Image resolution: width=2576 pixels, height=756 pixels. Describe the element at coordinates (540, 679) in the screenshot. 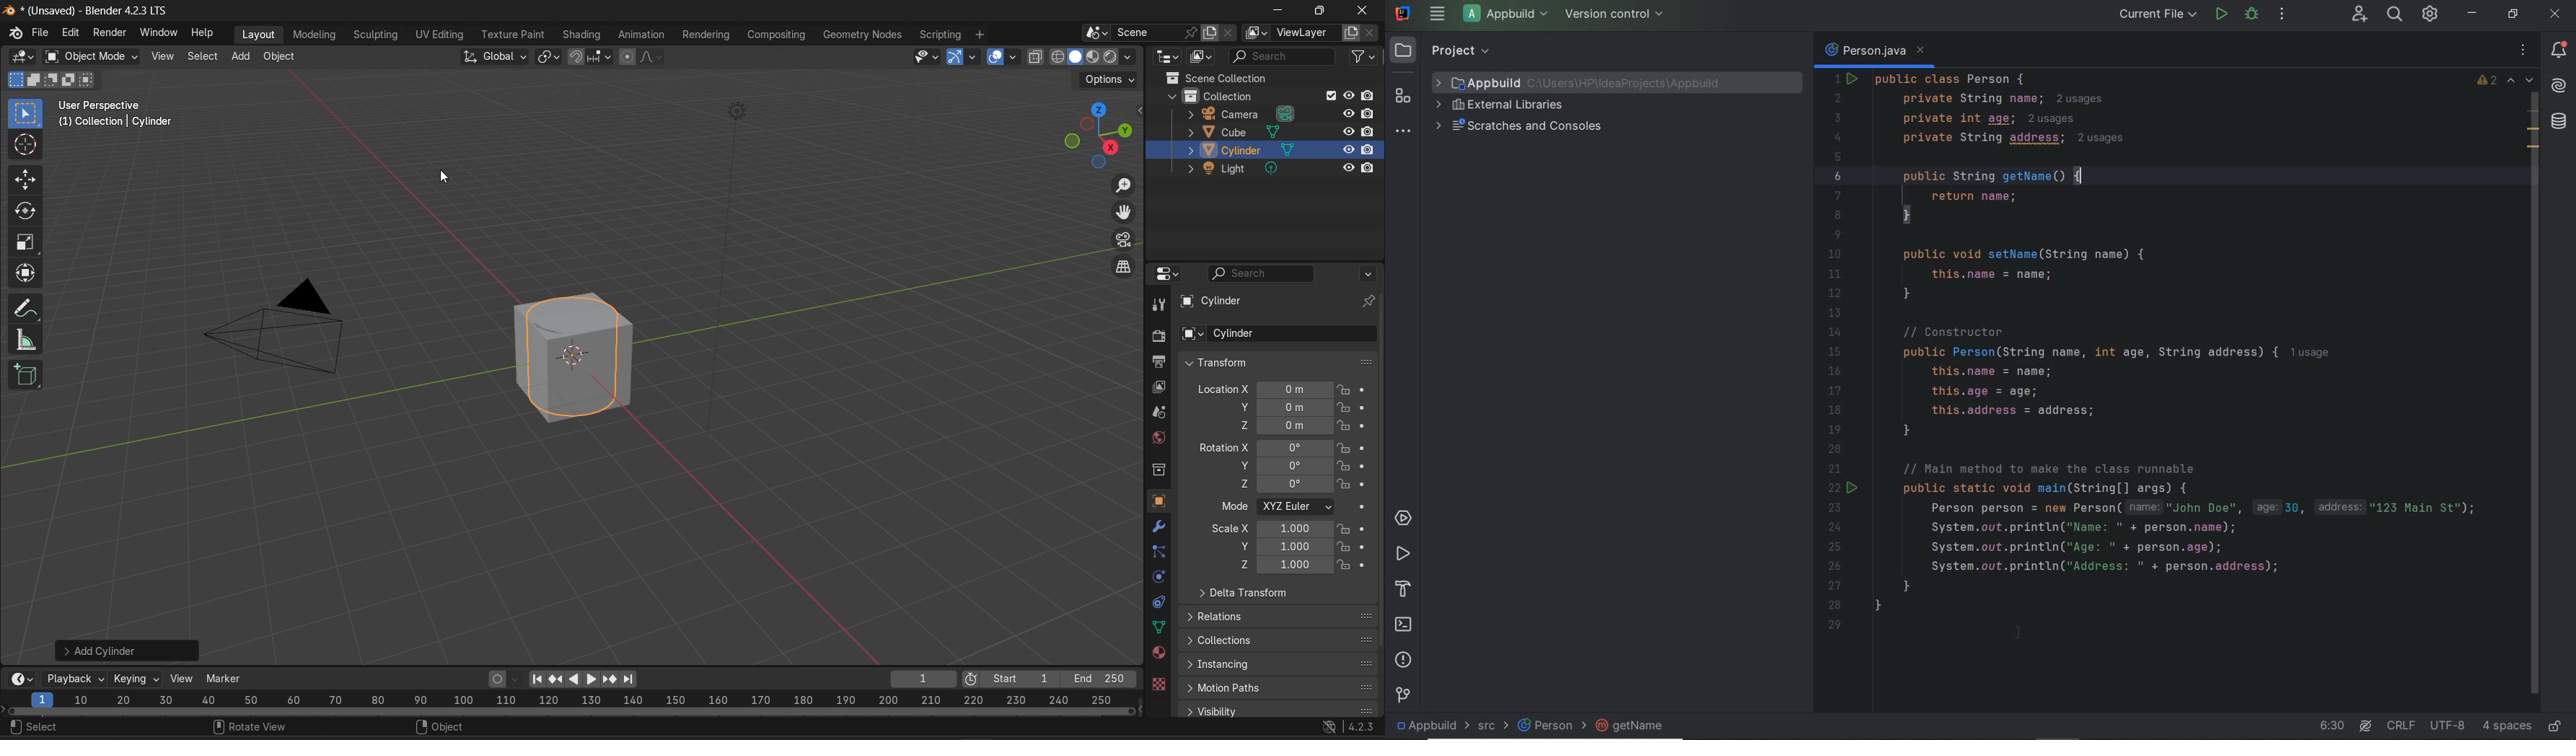

I see `jump to endpoint` at that location.